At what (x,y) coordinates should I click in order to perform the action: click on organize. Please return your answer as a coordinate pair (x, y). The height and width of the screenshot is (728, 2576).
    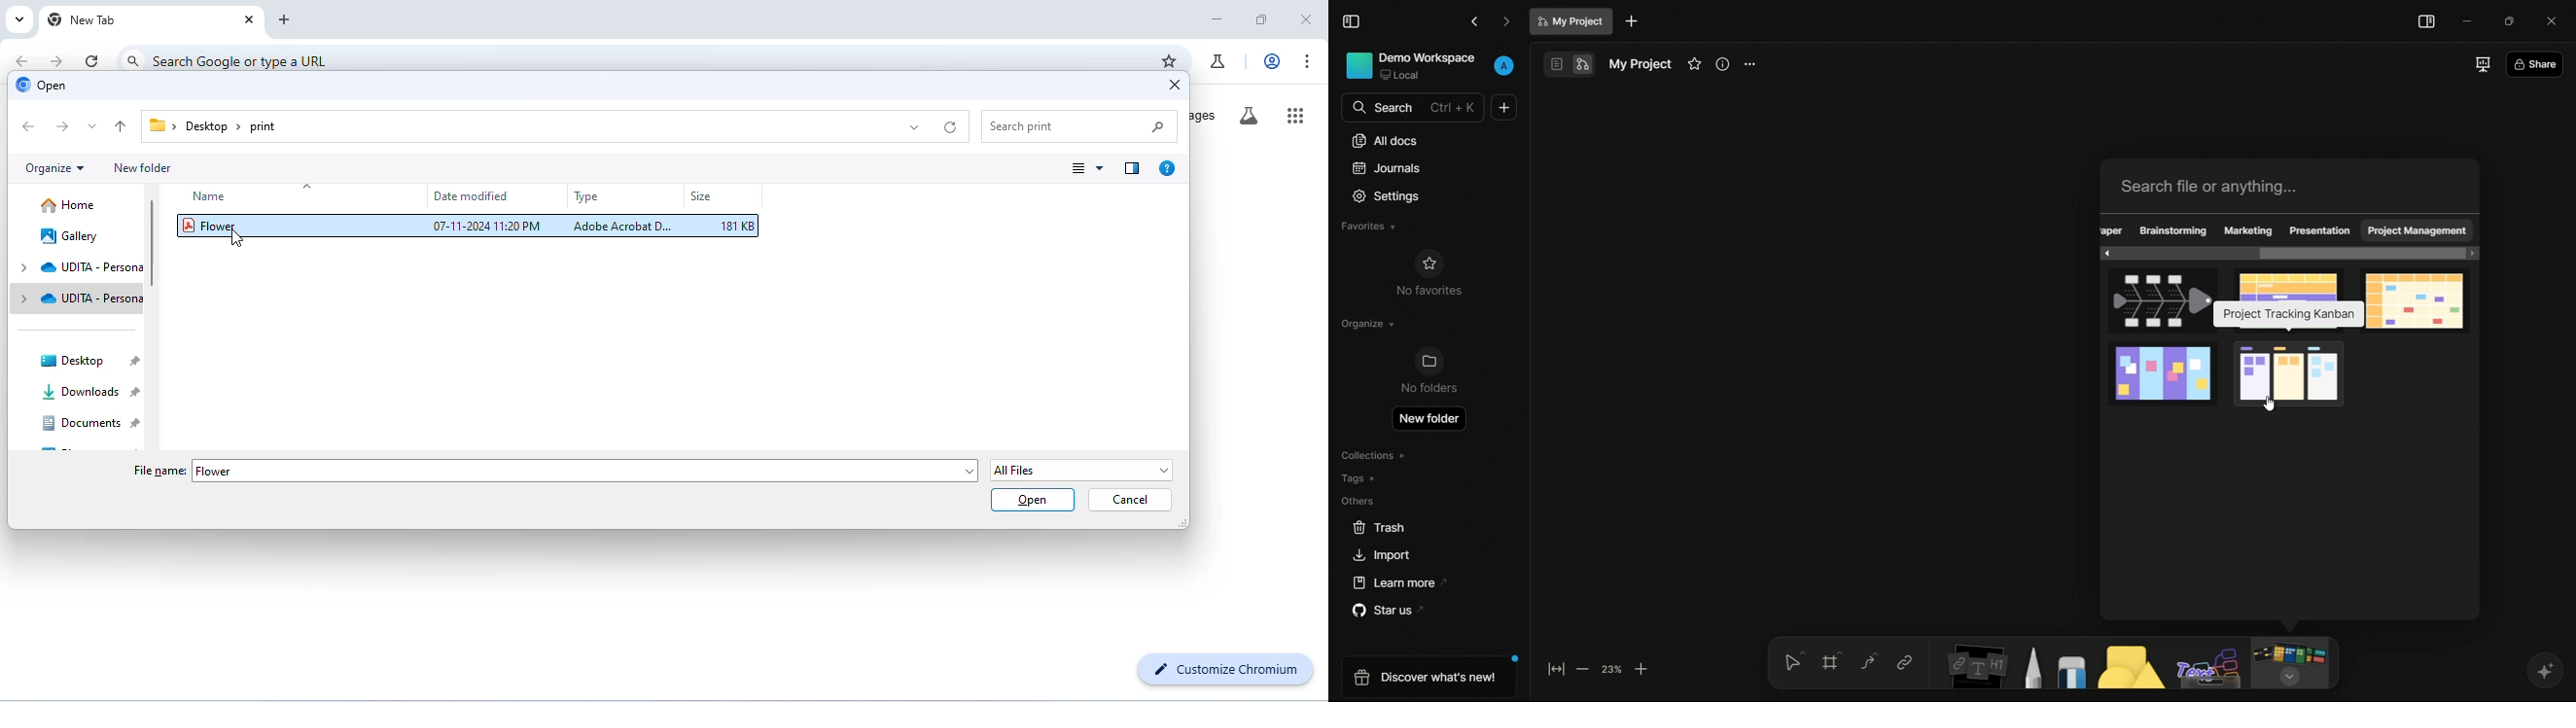
    Looking at the image, I should click on (1366, 324).